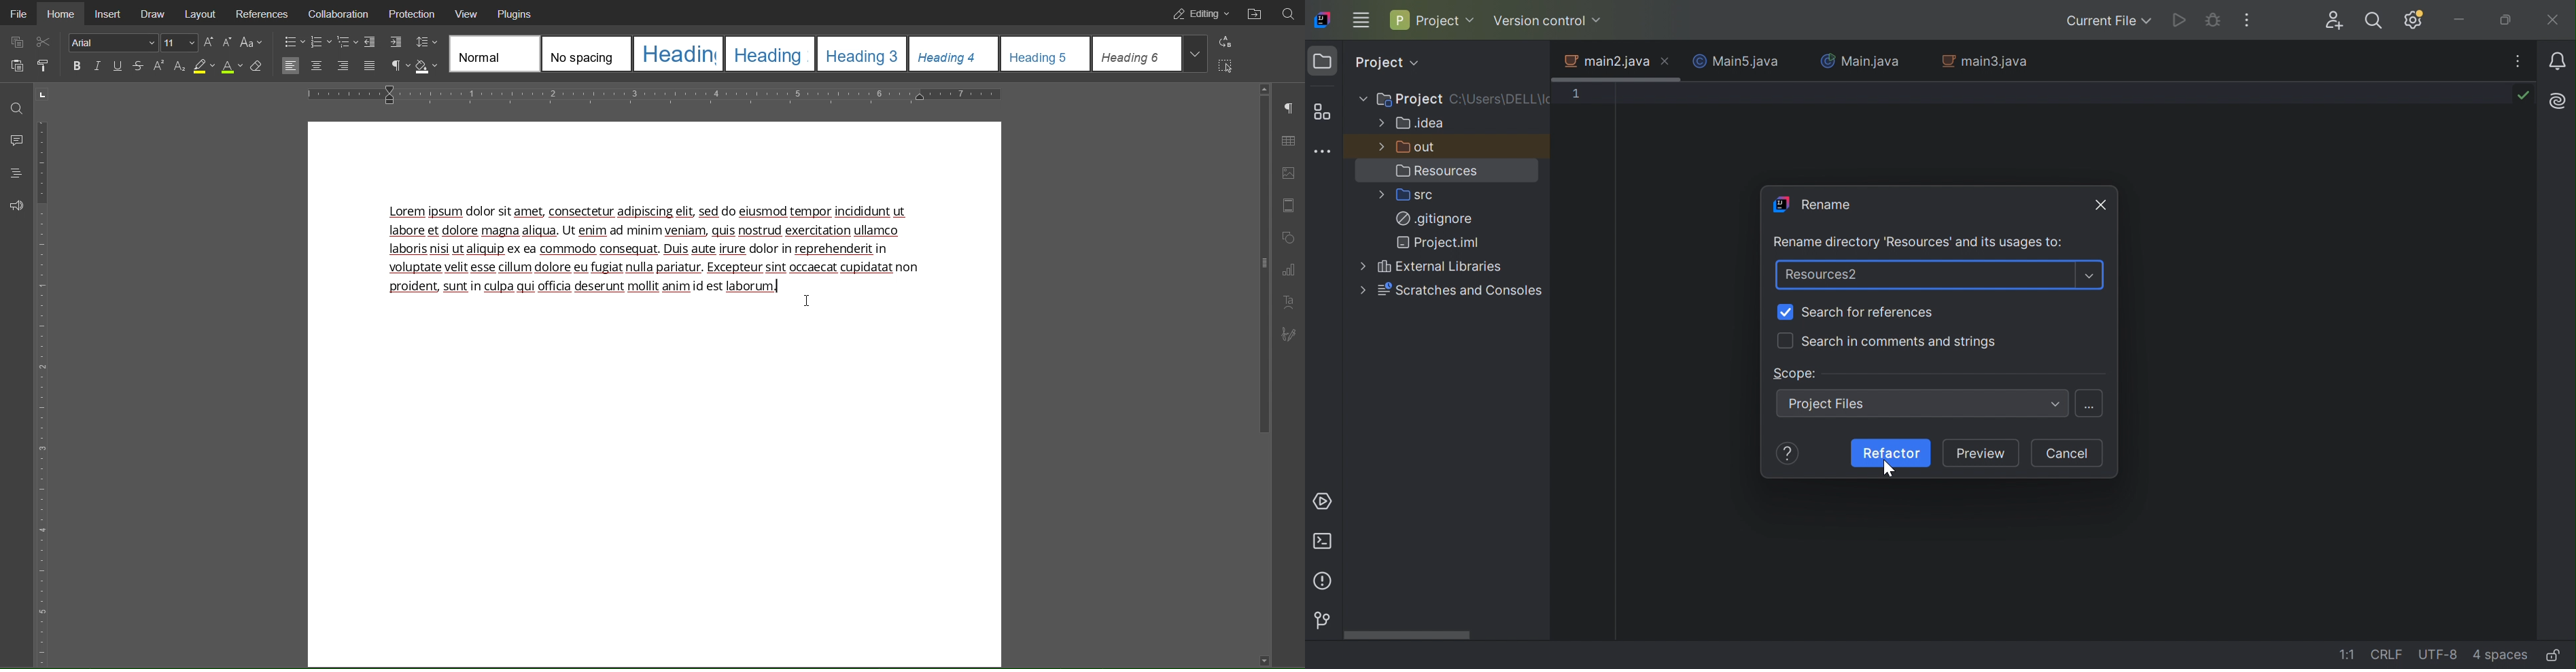 The height and width of the screenshot is (672, 2576). I want to click on Comment, so click(15, 139).